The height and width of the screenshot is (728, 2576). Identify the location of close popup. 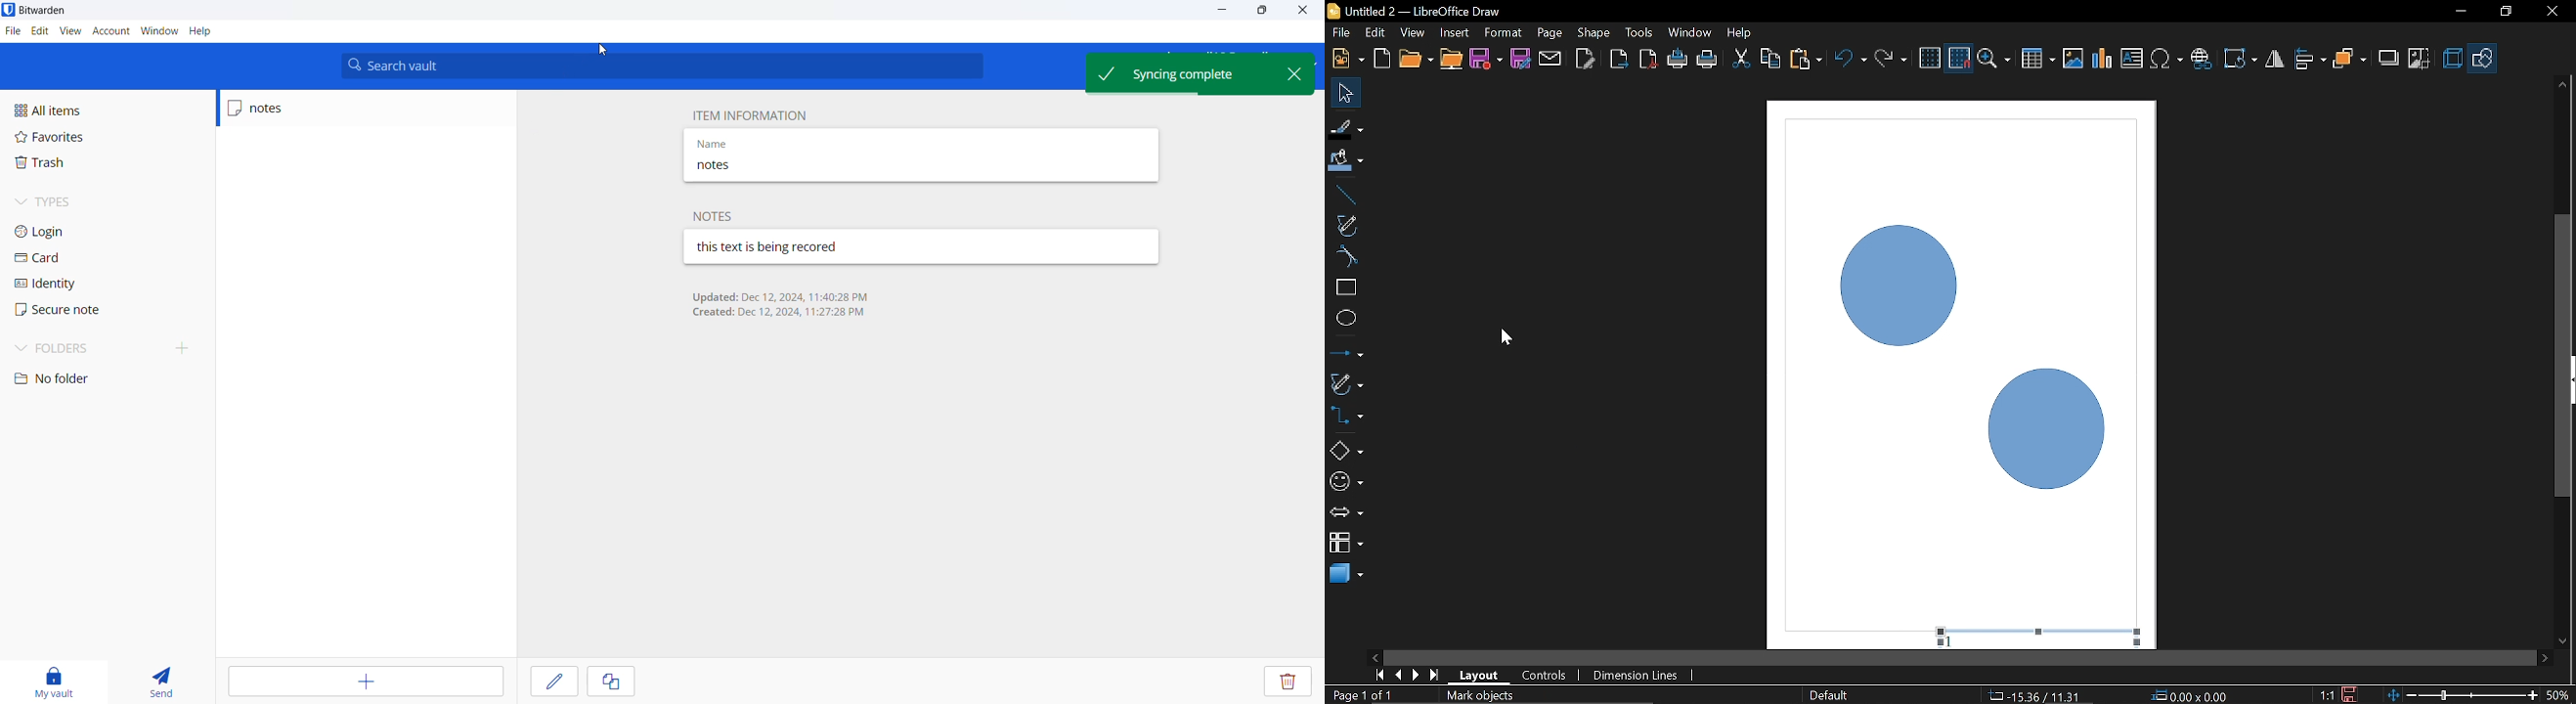
(1295, 72).